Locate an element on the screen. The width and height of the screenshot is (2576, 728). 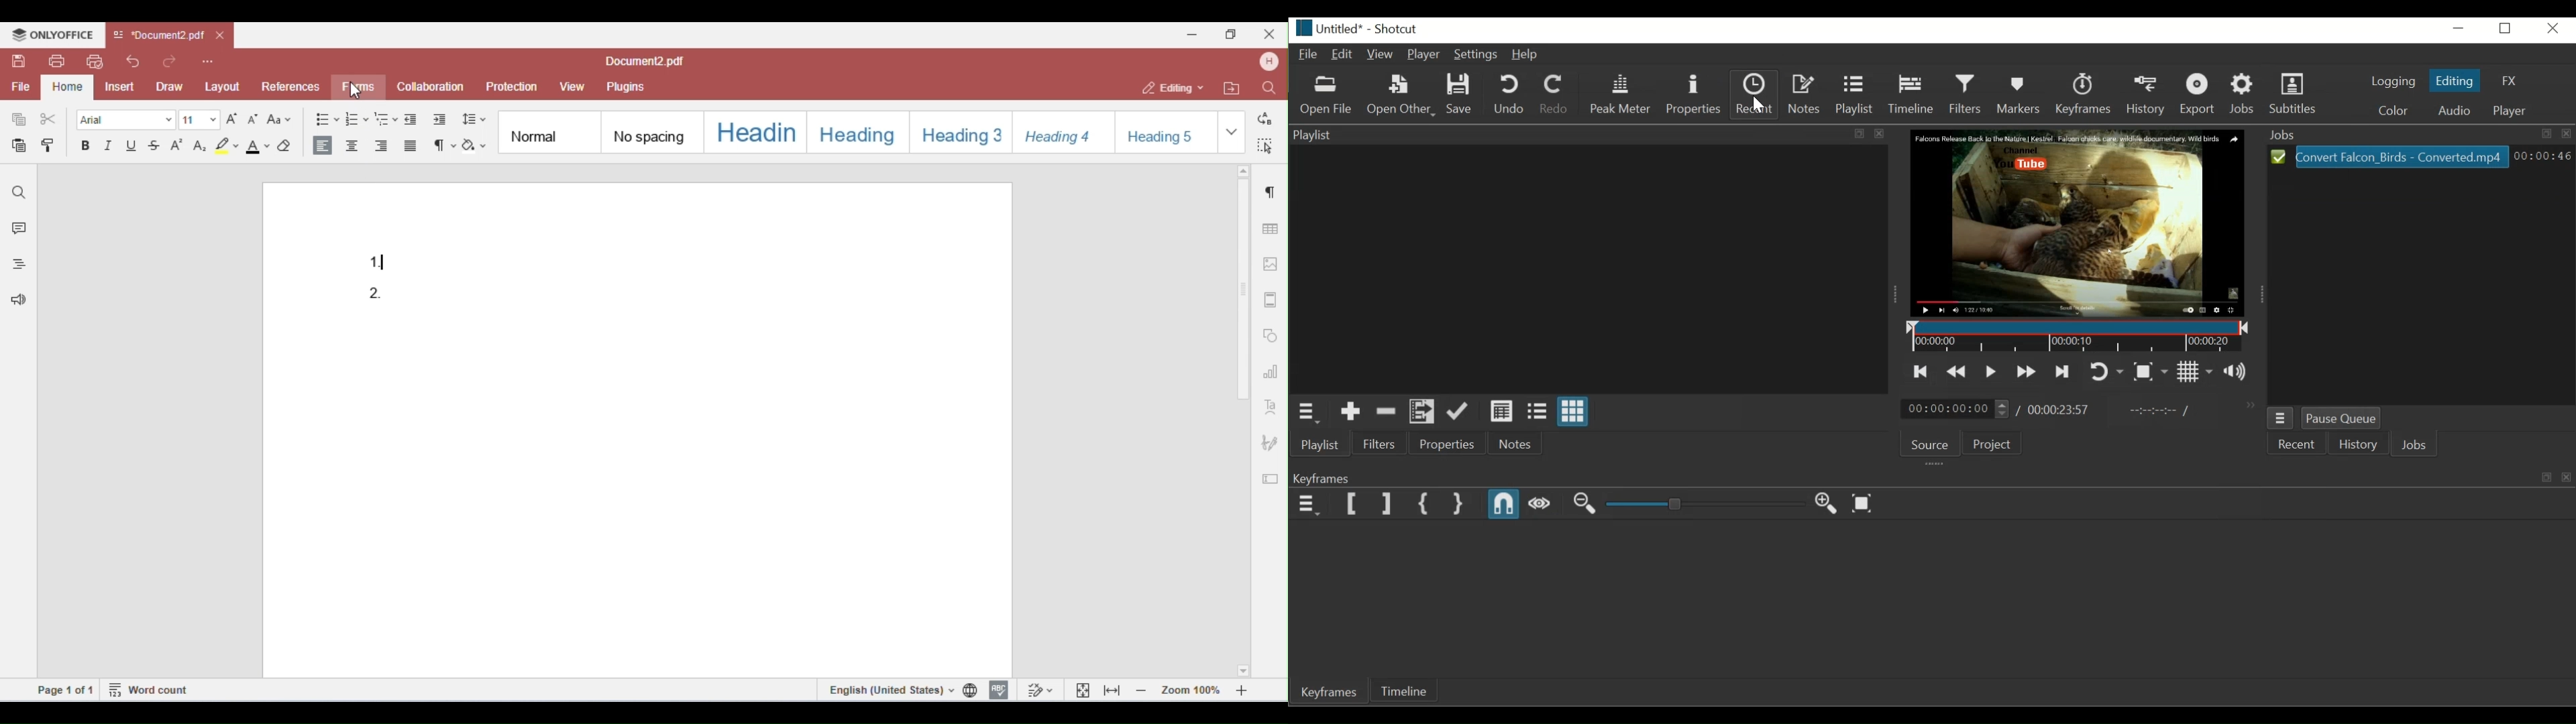
Undo is located at coordinates (1511, 96).